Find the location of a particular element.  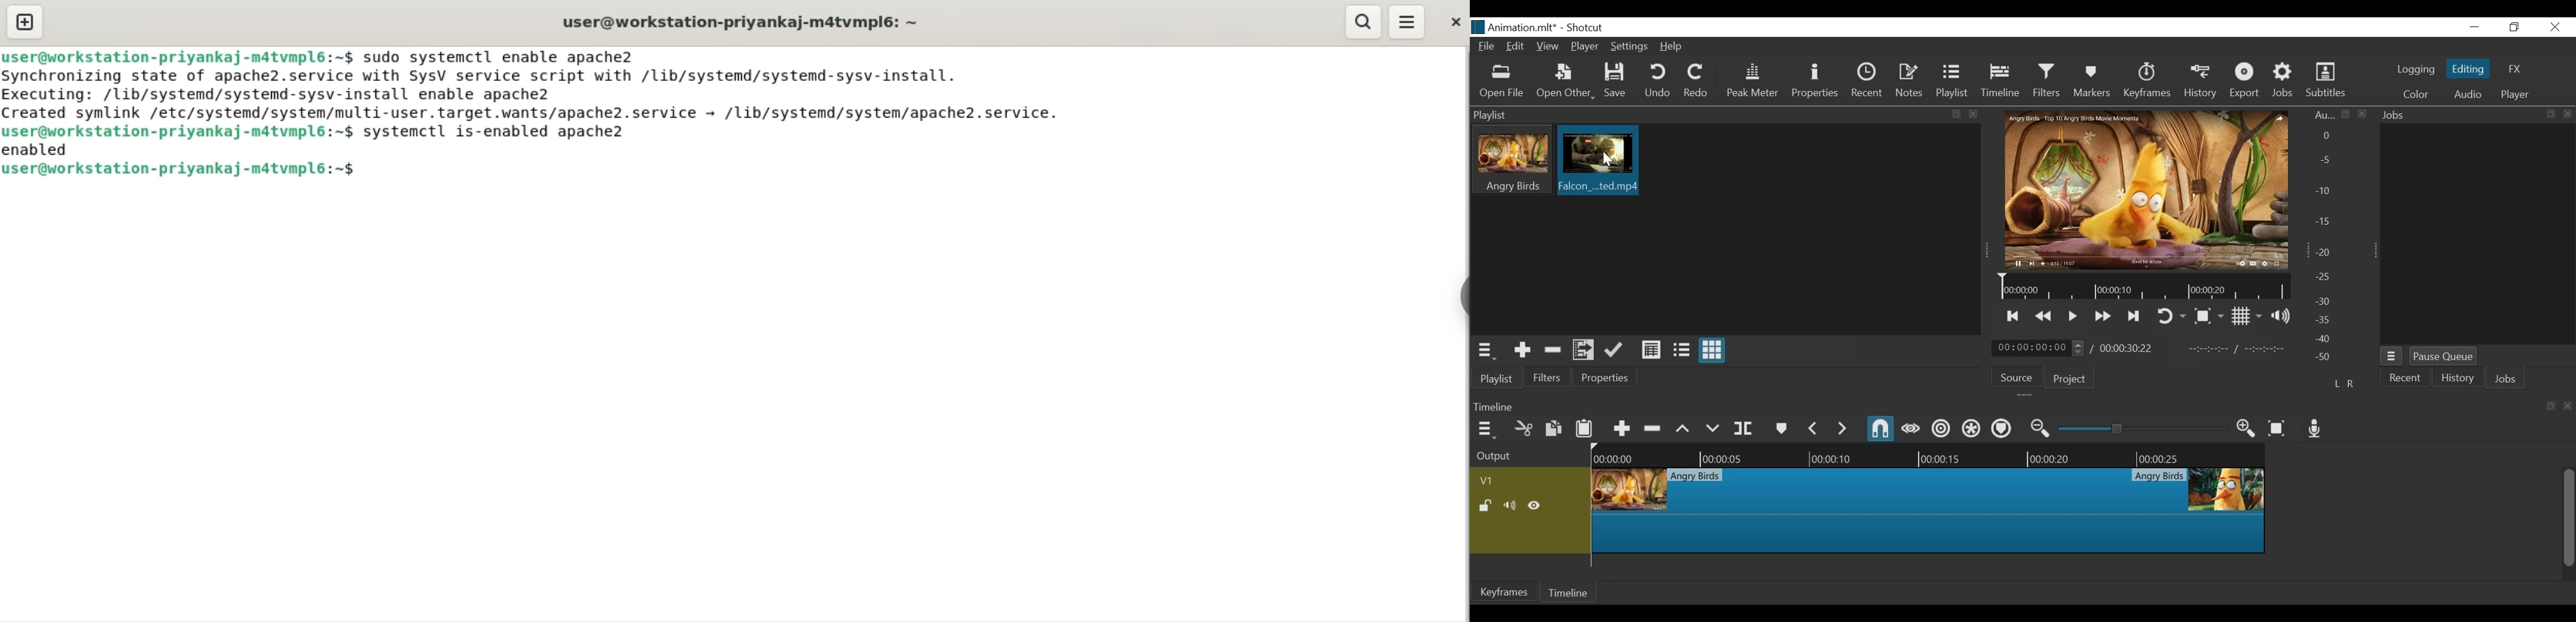

Jobs  is located at coordinates (2505, 378).